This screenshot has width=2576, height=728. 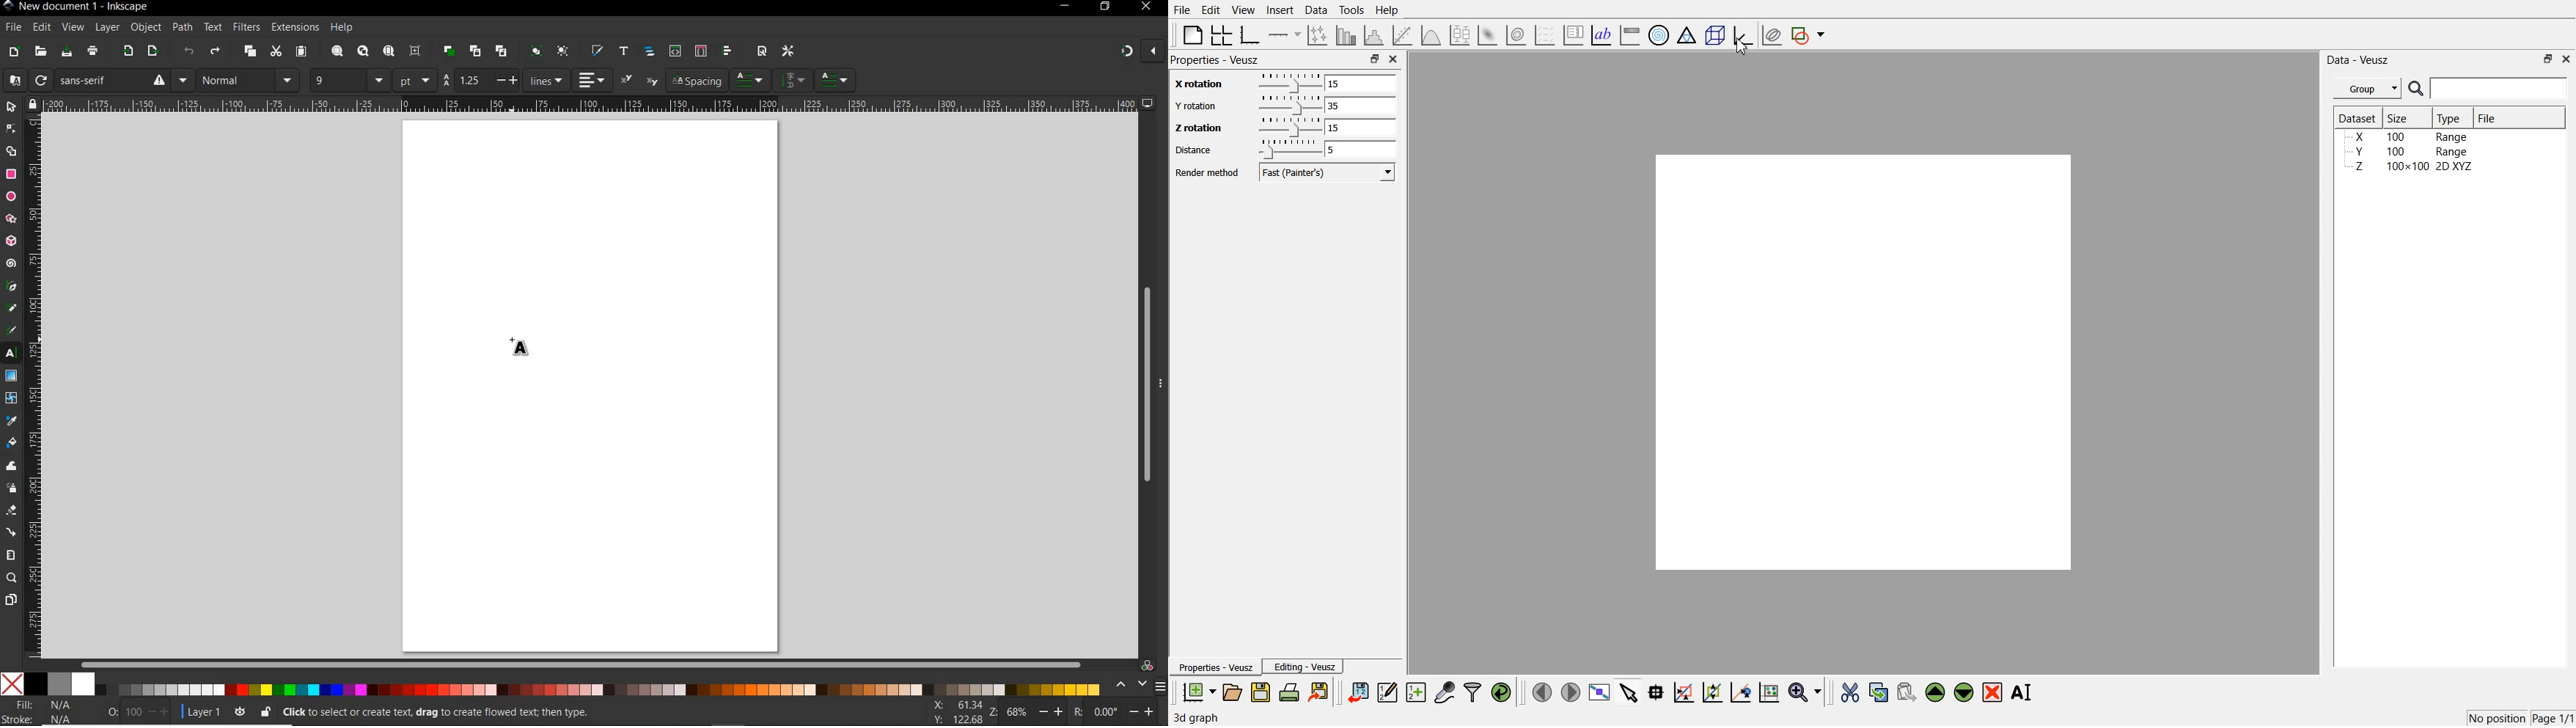 I want to click on Move to the next page, so click(x=1571, y=691).